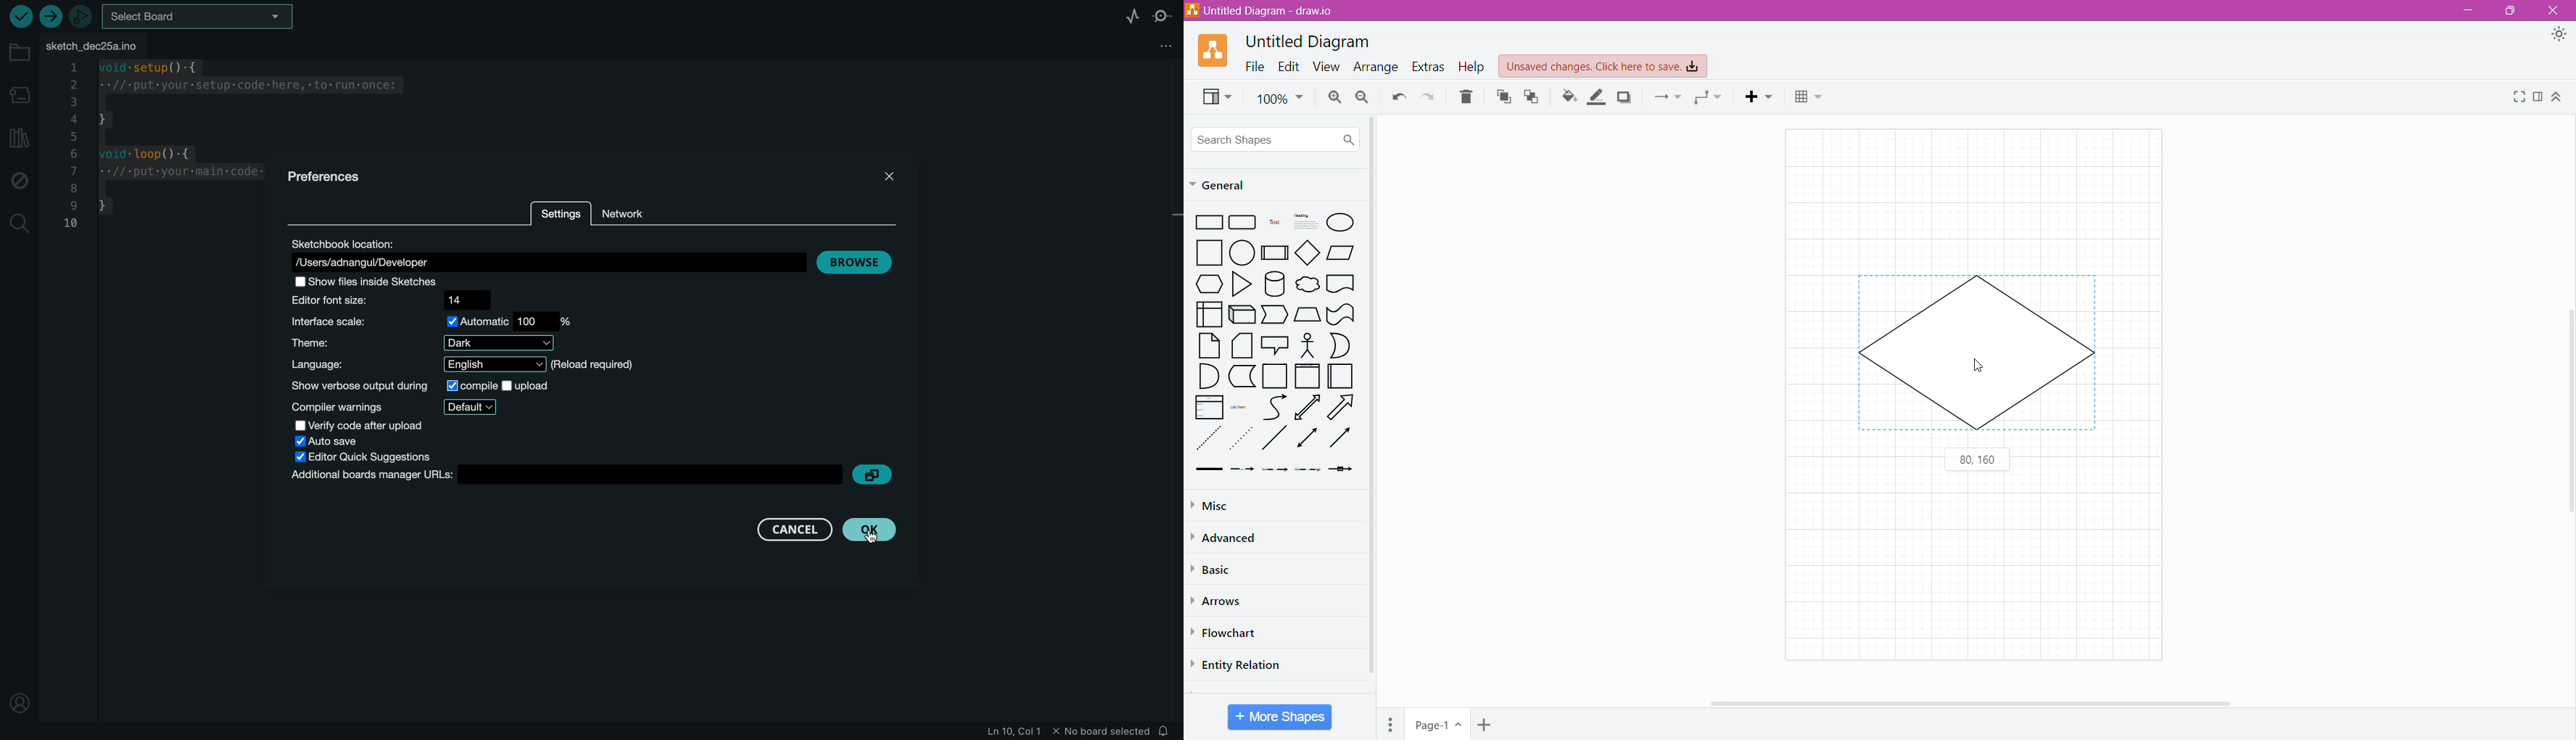  Describe the element at coordinates (1226, 186) in the screenshot. I see `General` at that location.